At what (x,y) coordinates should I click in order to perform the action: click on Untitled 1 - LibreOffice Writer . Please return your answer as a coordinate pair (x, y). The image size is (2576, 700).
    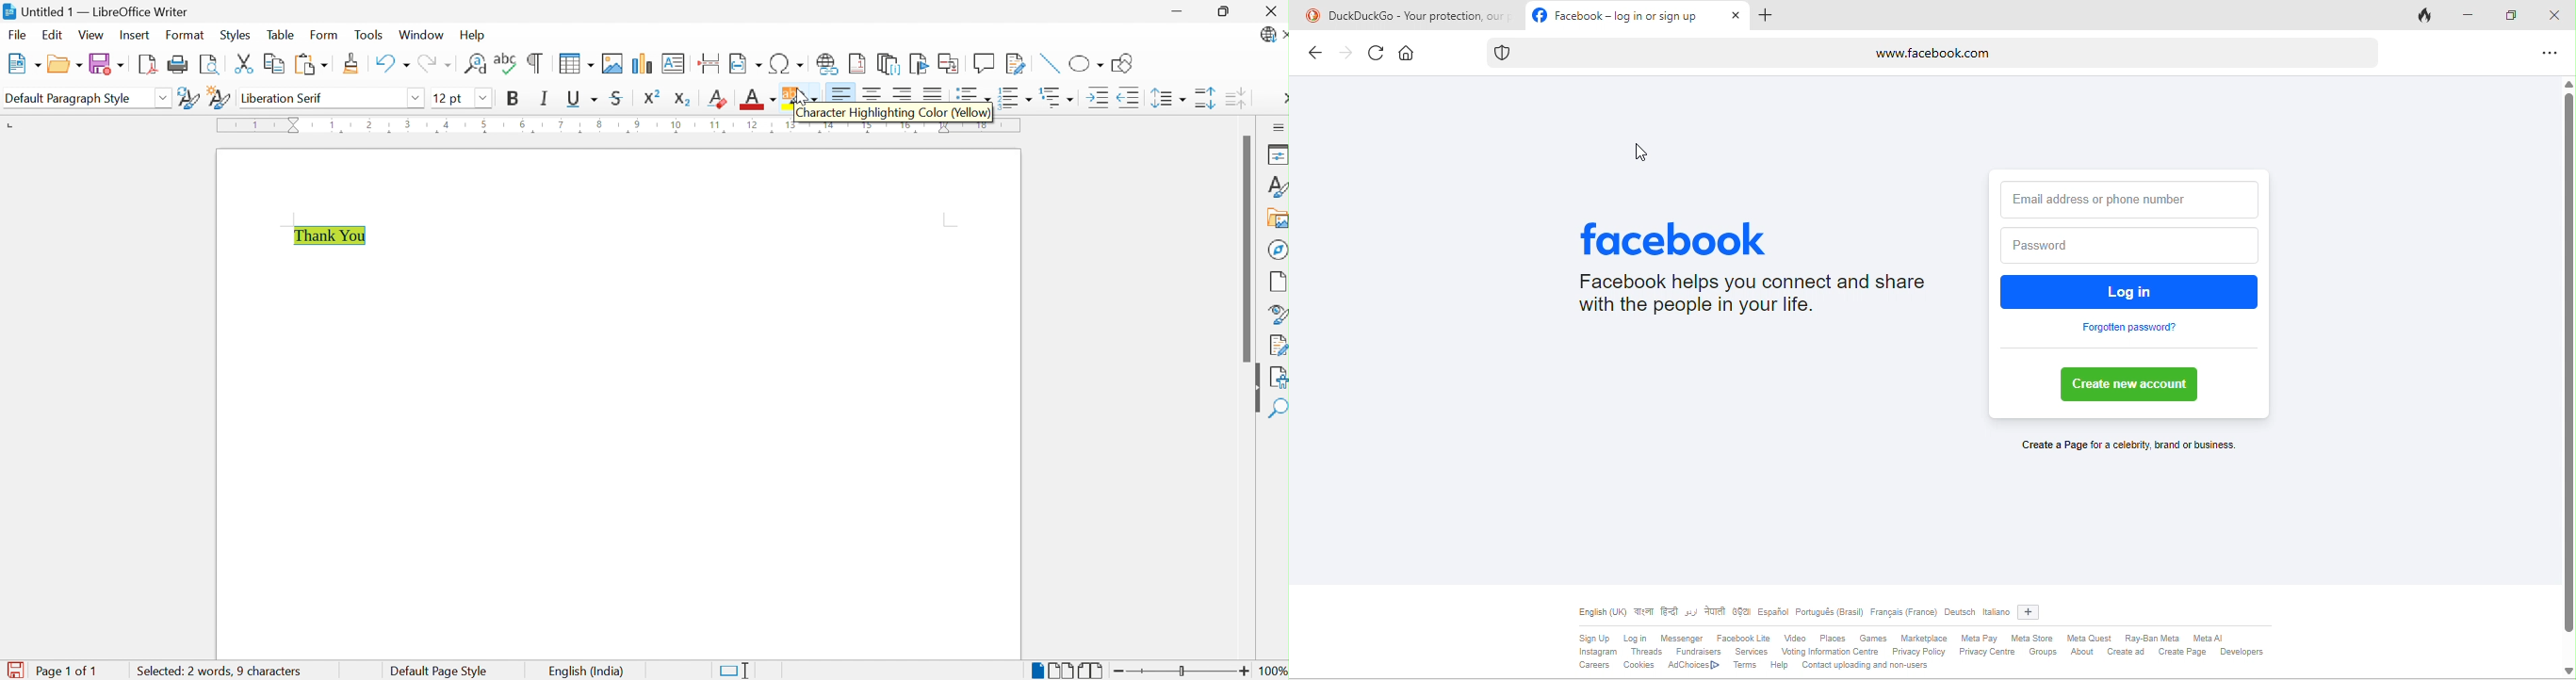
    Looking at the image, I should click on (99, 11).